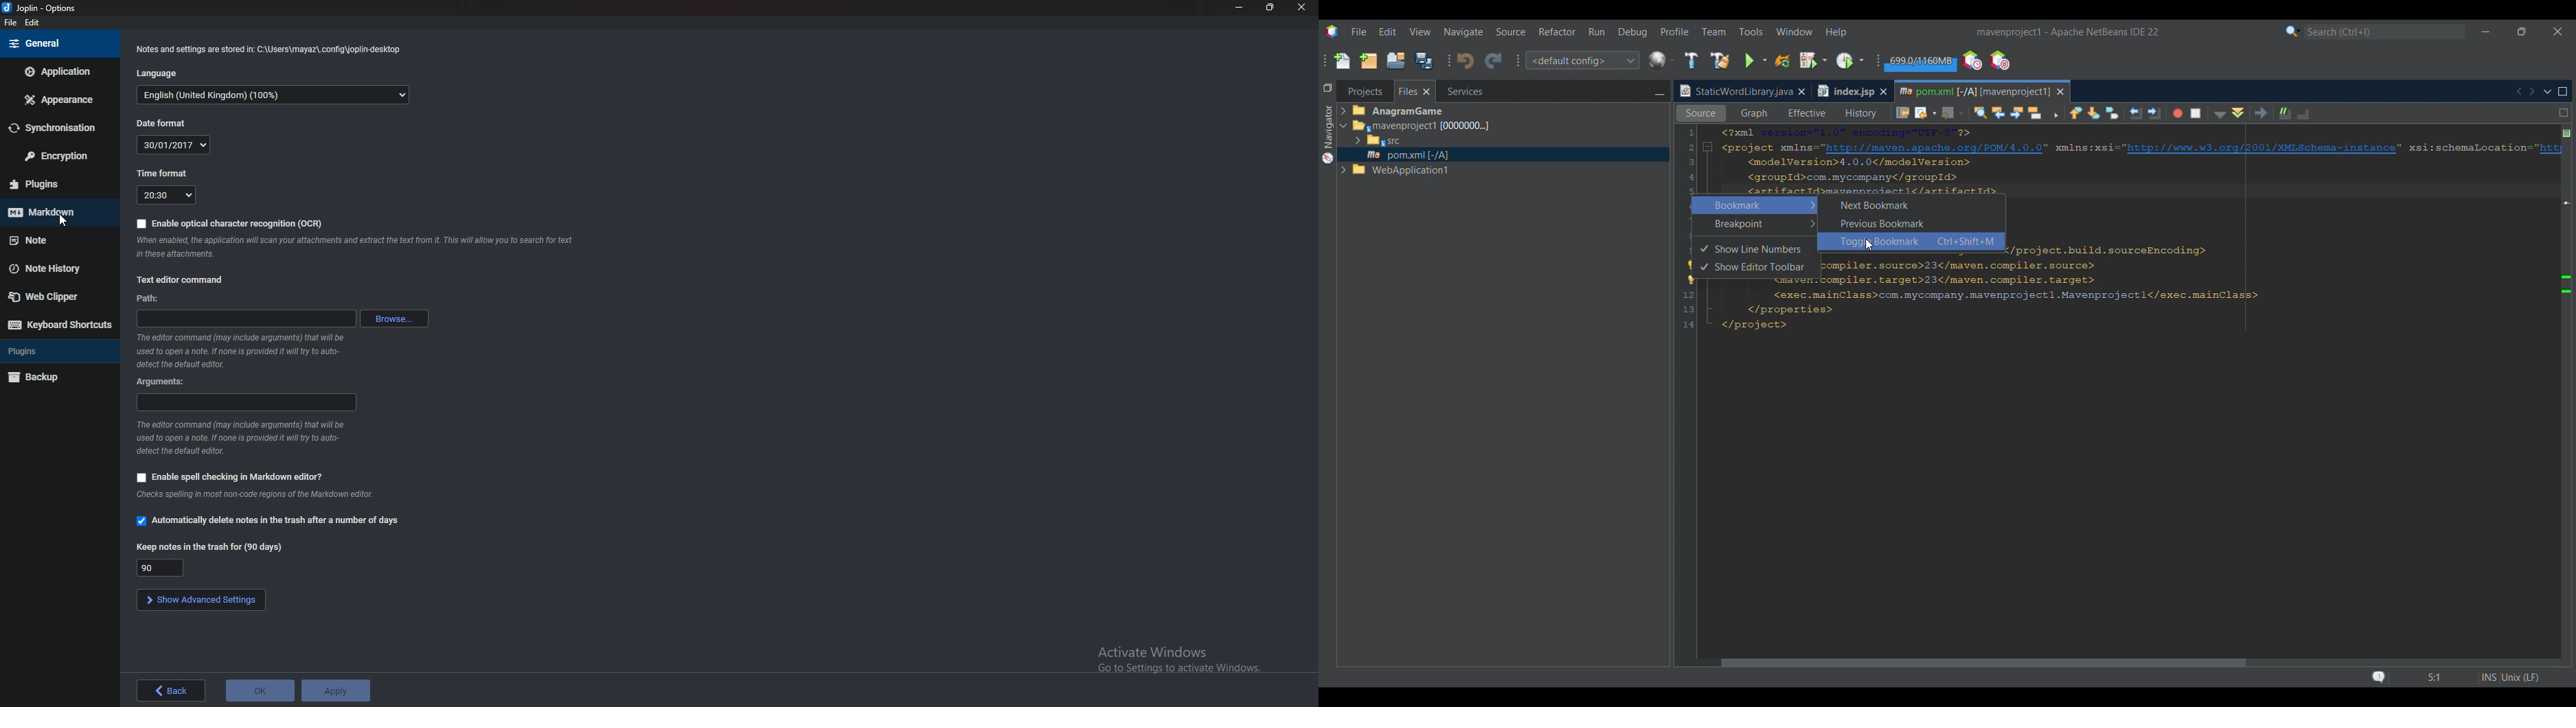  What do you see at coordinates (59, 71) in the screenshot?
I see `Application` at bounding box center [59, 71].